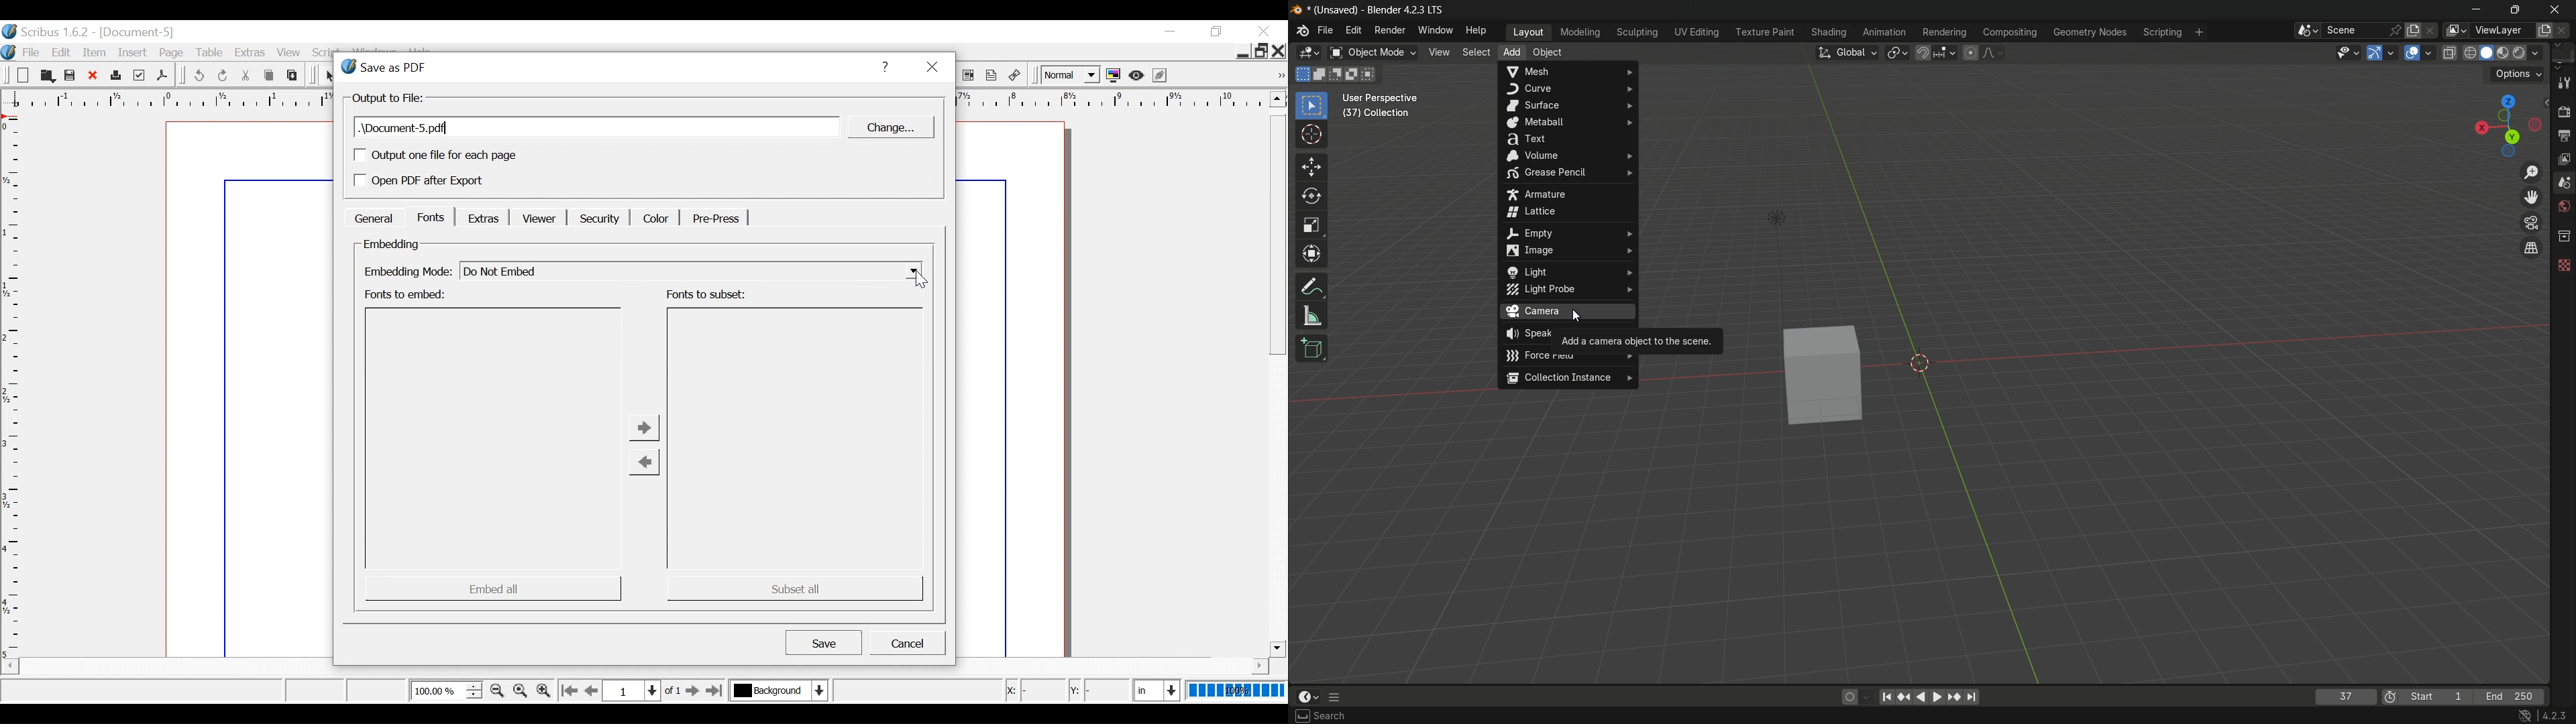 This screenshot has height=728, width=2576. What do you see at coordinates (889, 127) in the screenshot?
I see `Change` at bounding box center [889, 127].